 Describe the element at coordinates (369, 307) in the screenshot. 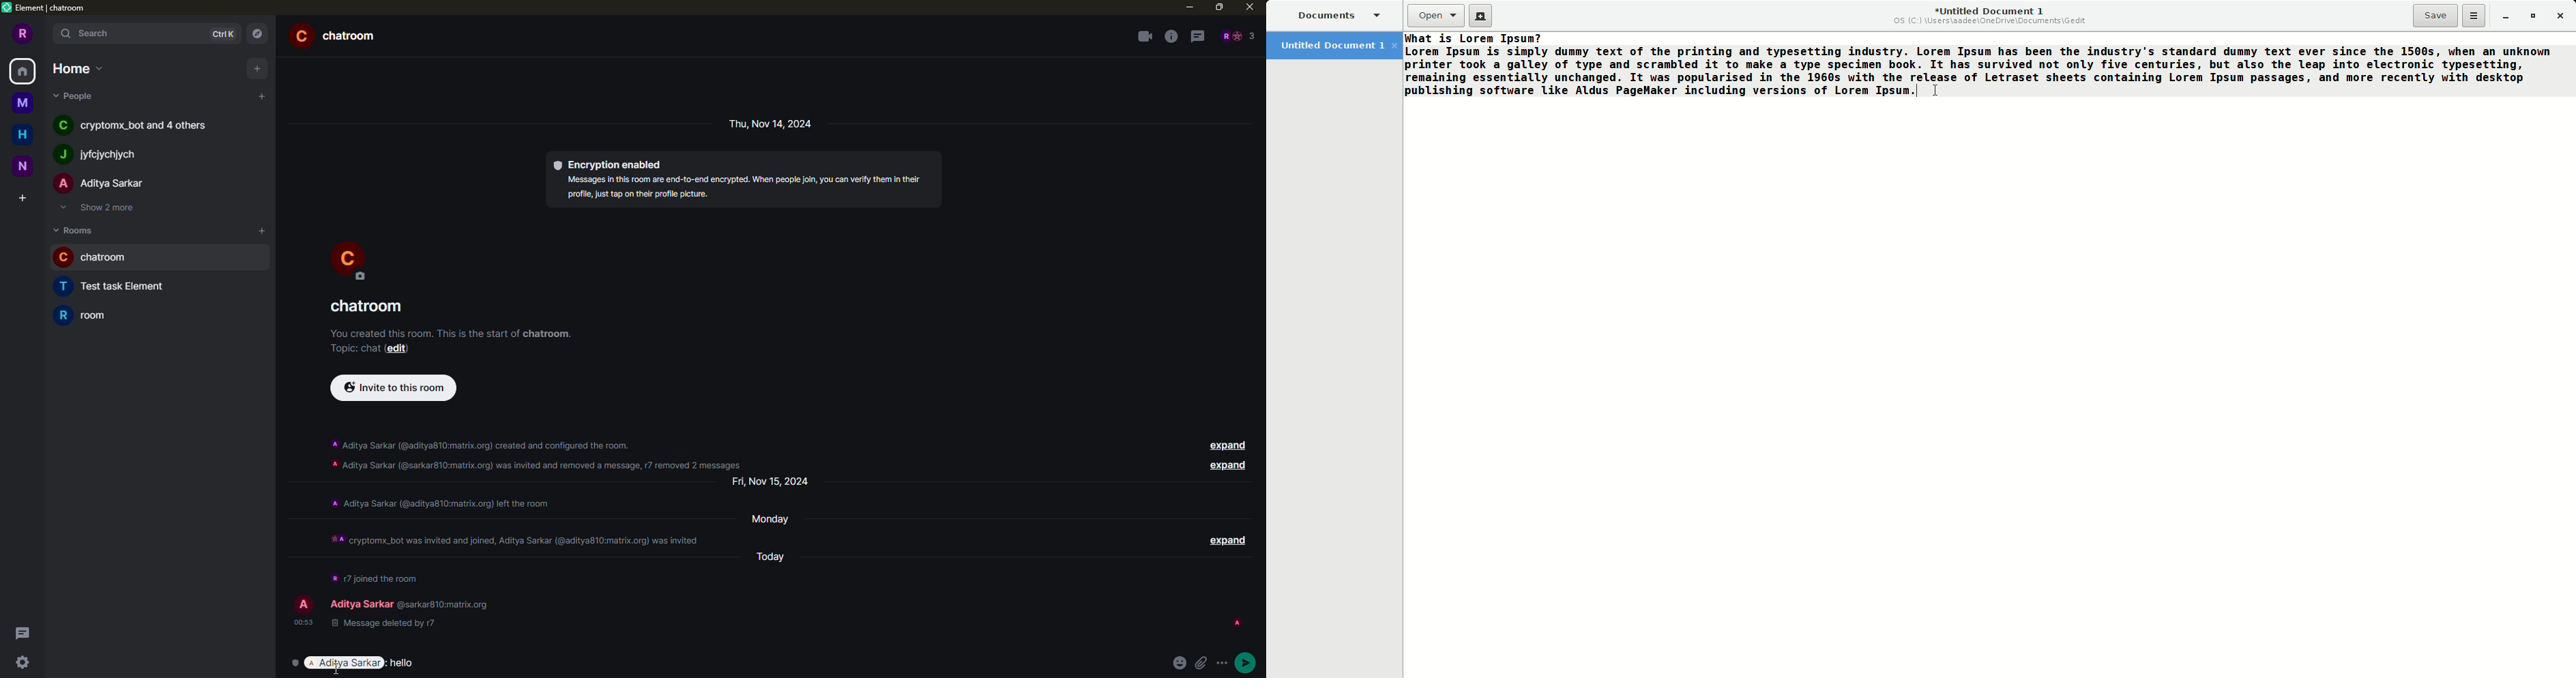

I see `room` at that location.